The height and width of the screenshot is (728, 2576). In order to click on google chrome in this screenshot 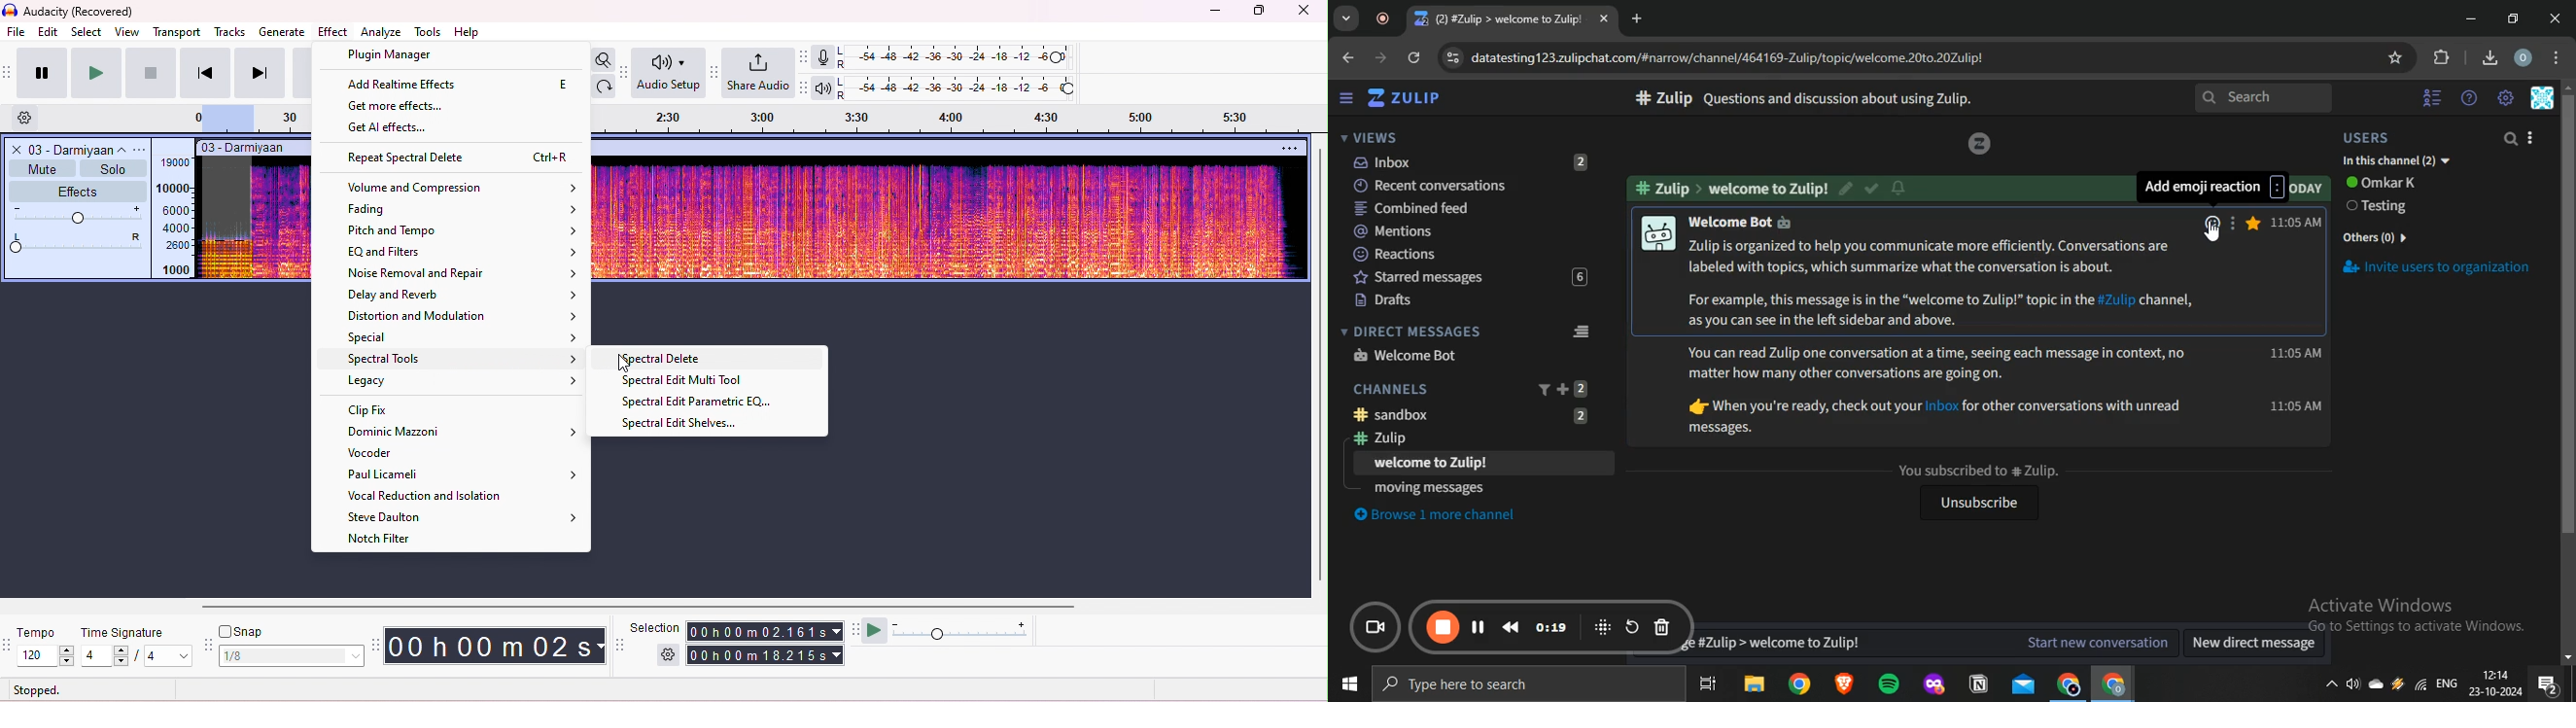, I will do `click(2067, 685)`.